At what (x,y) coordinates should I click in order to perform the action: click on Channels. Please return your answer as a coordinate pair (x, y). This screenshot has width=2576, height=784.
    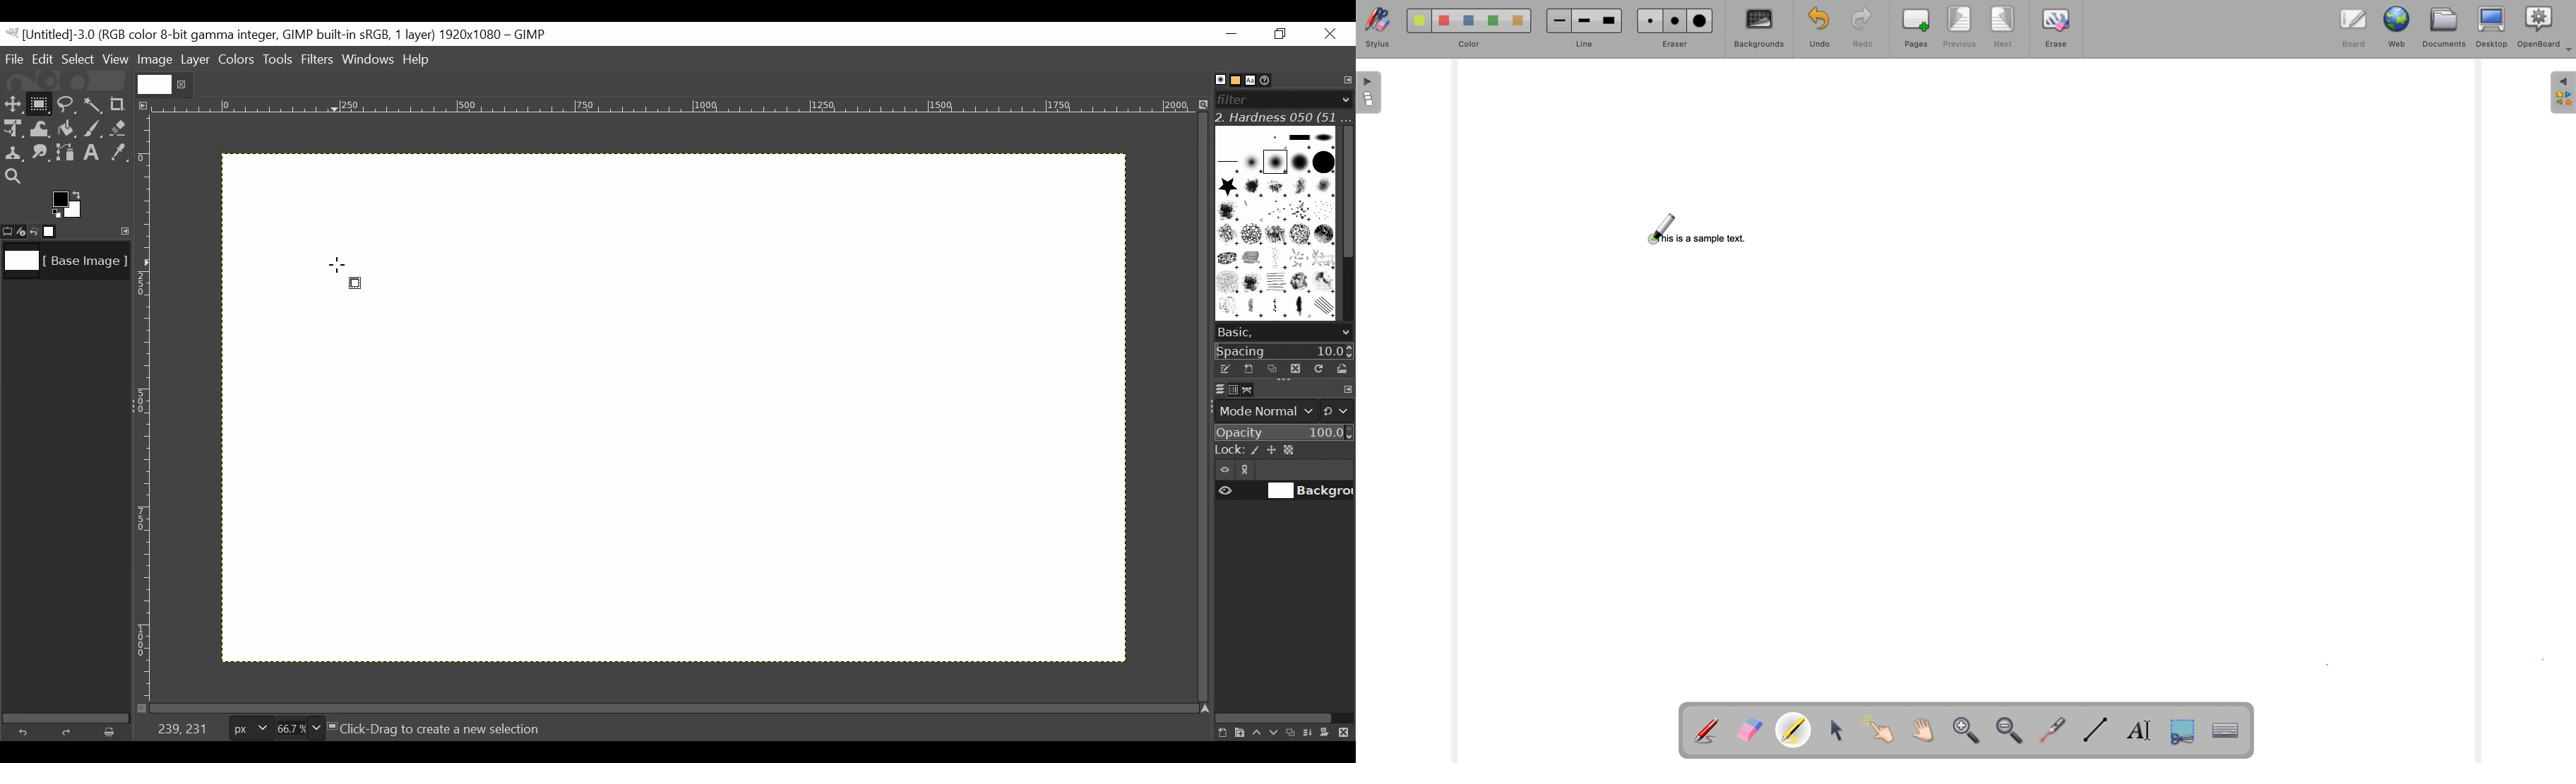
    Looking at the image, I should click on (1230, 389).